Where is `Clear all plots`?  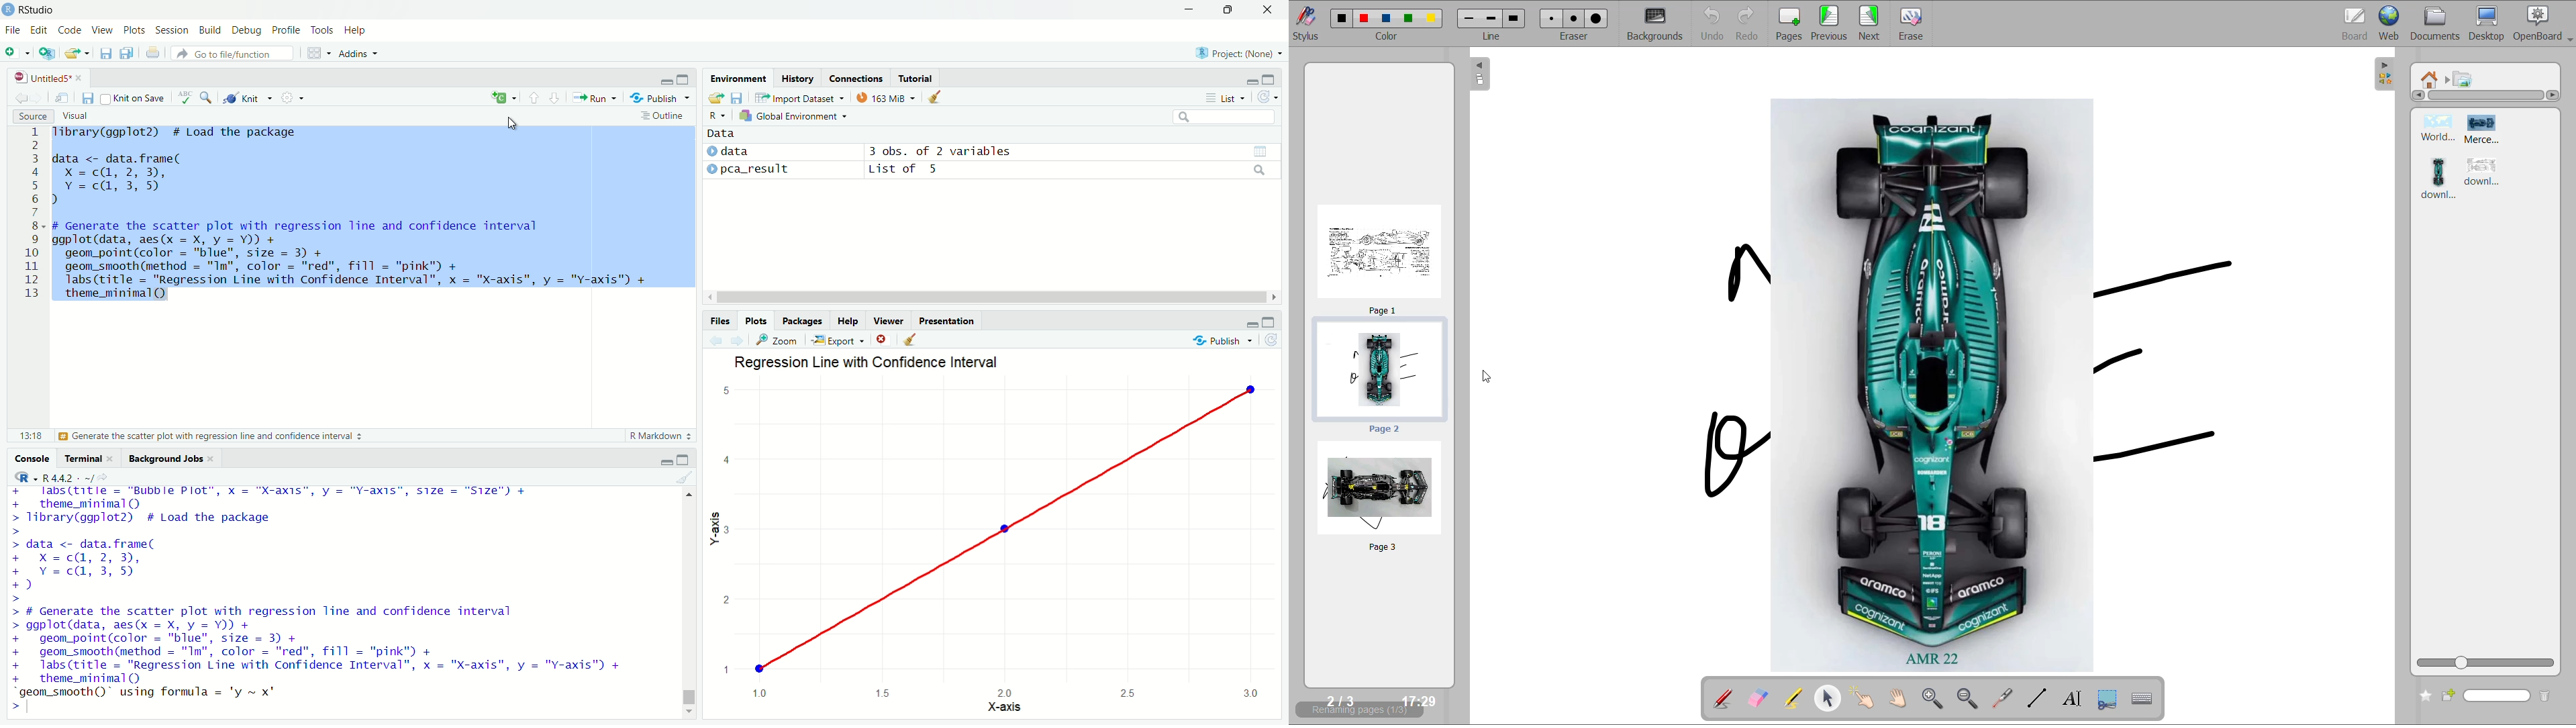
Clear all plots is located at coordinates (909, 340).